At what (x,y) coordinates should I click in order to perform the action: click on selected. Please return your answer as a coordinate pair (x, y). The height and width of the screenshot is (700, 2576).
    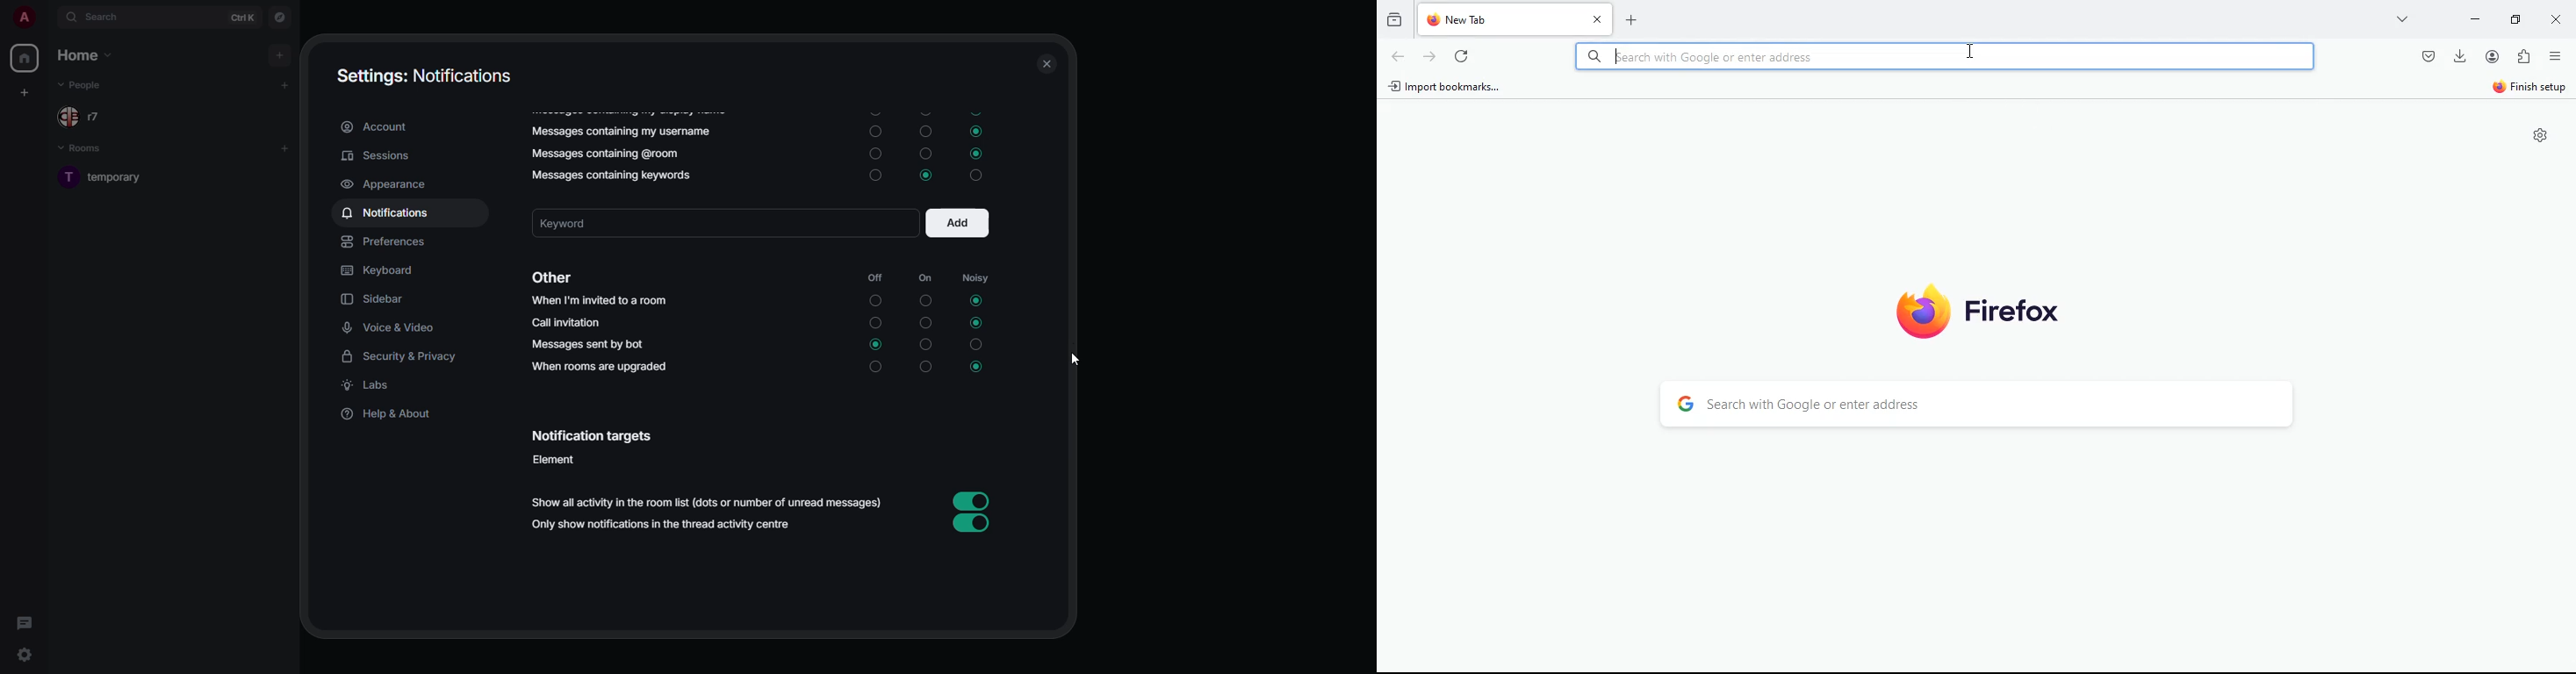
    Looking at the image, I should click on (979, 153).